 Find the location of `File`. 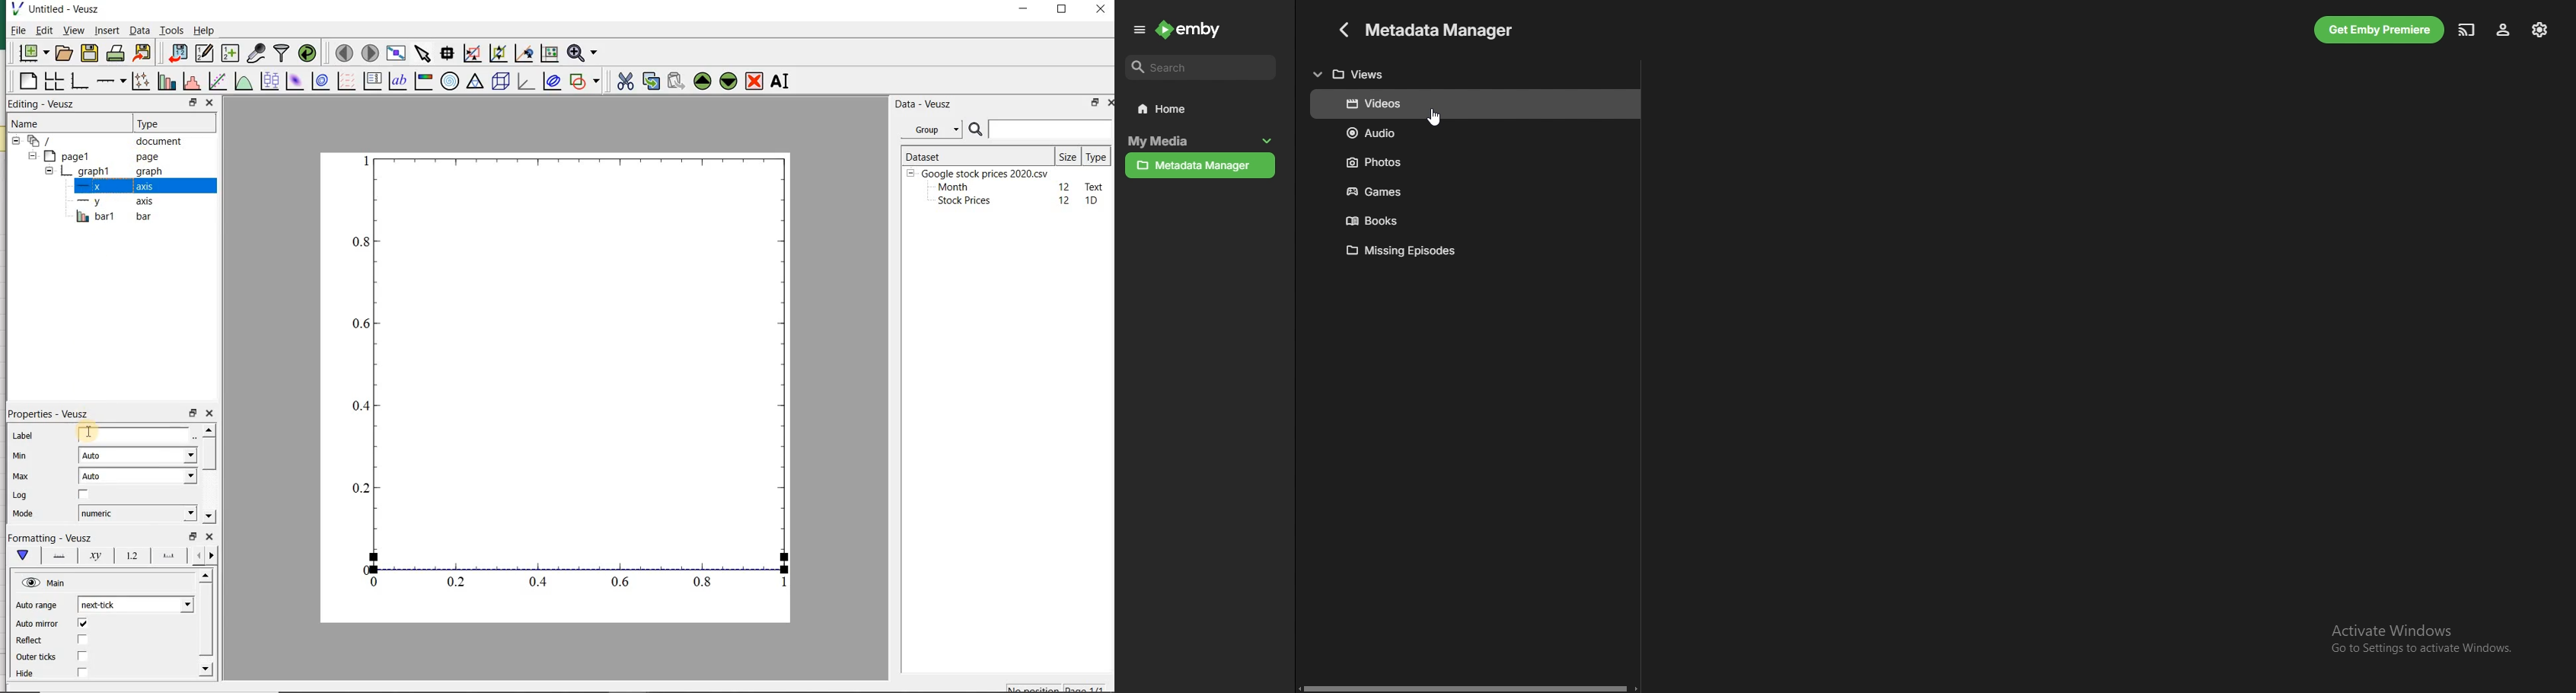

File is located at coordinates (15, 32).